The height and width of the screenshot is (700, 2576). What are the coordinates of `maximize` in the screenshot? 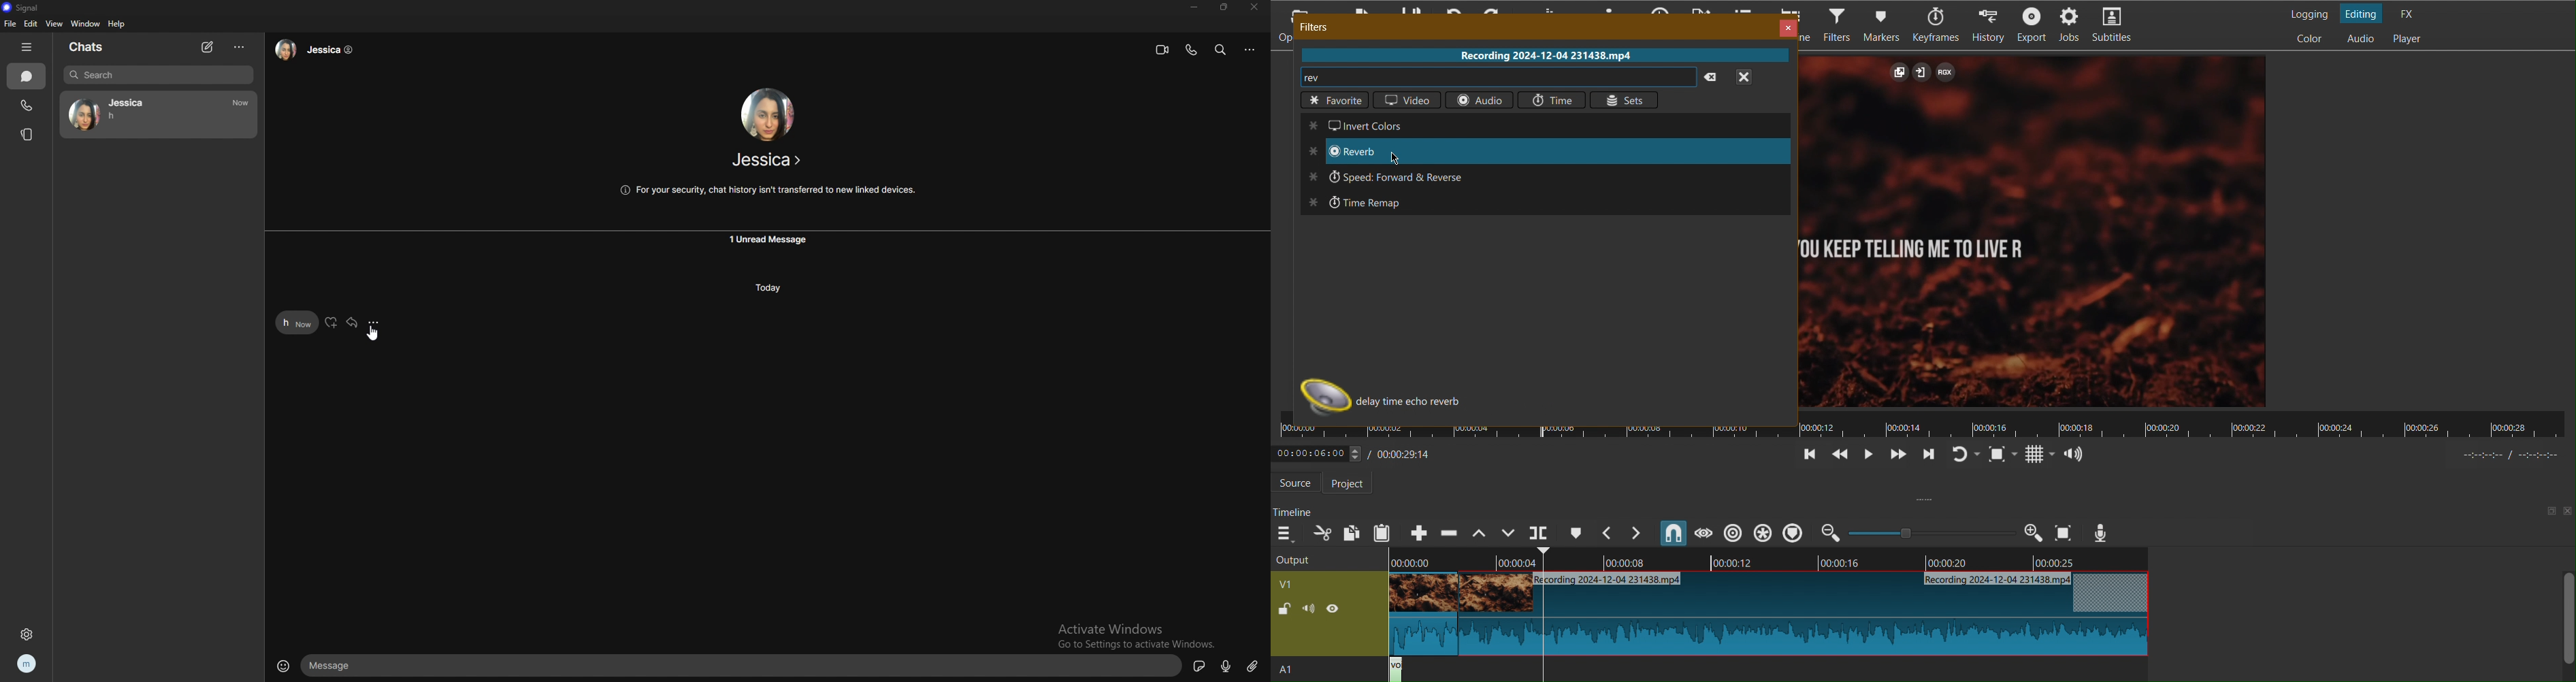 It's located at (2545, 510).